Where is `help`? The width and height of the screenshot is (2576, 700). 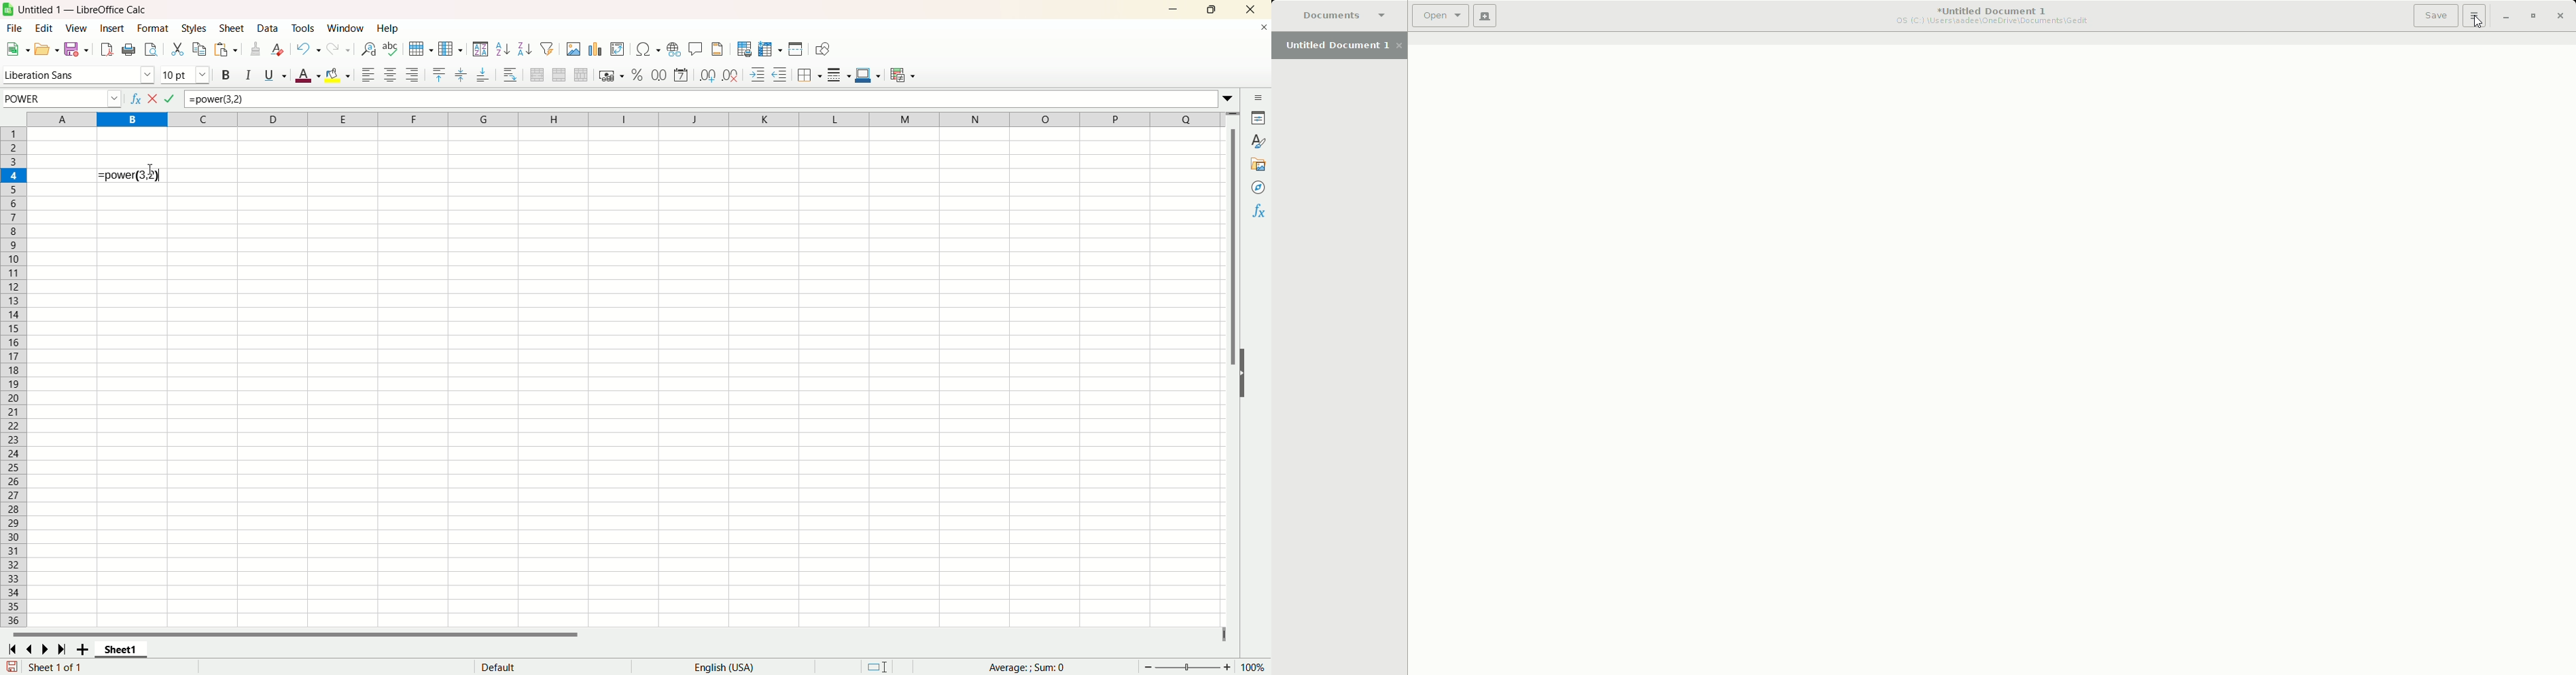 help is located at coordinates (389, 28).